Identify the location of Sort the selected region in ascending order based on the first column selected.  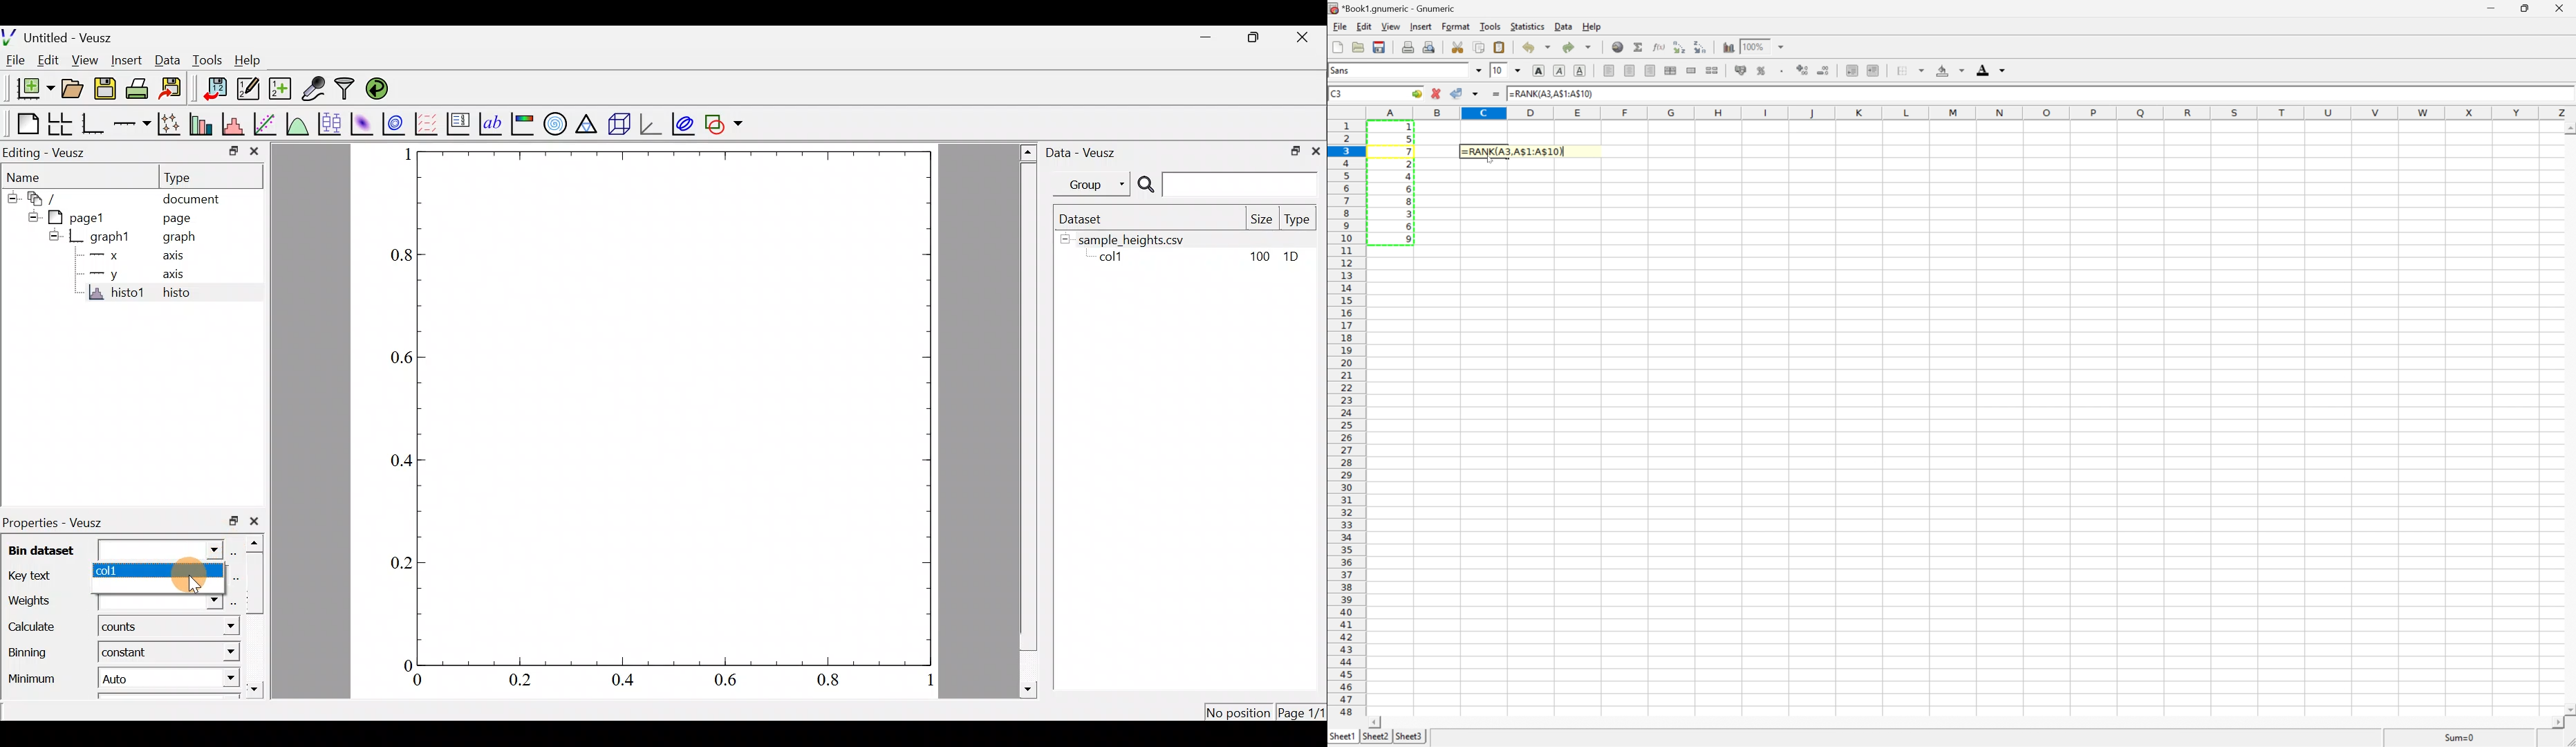
(1679, 47).